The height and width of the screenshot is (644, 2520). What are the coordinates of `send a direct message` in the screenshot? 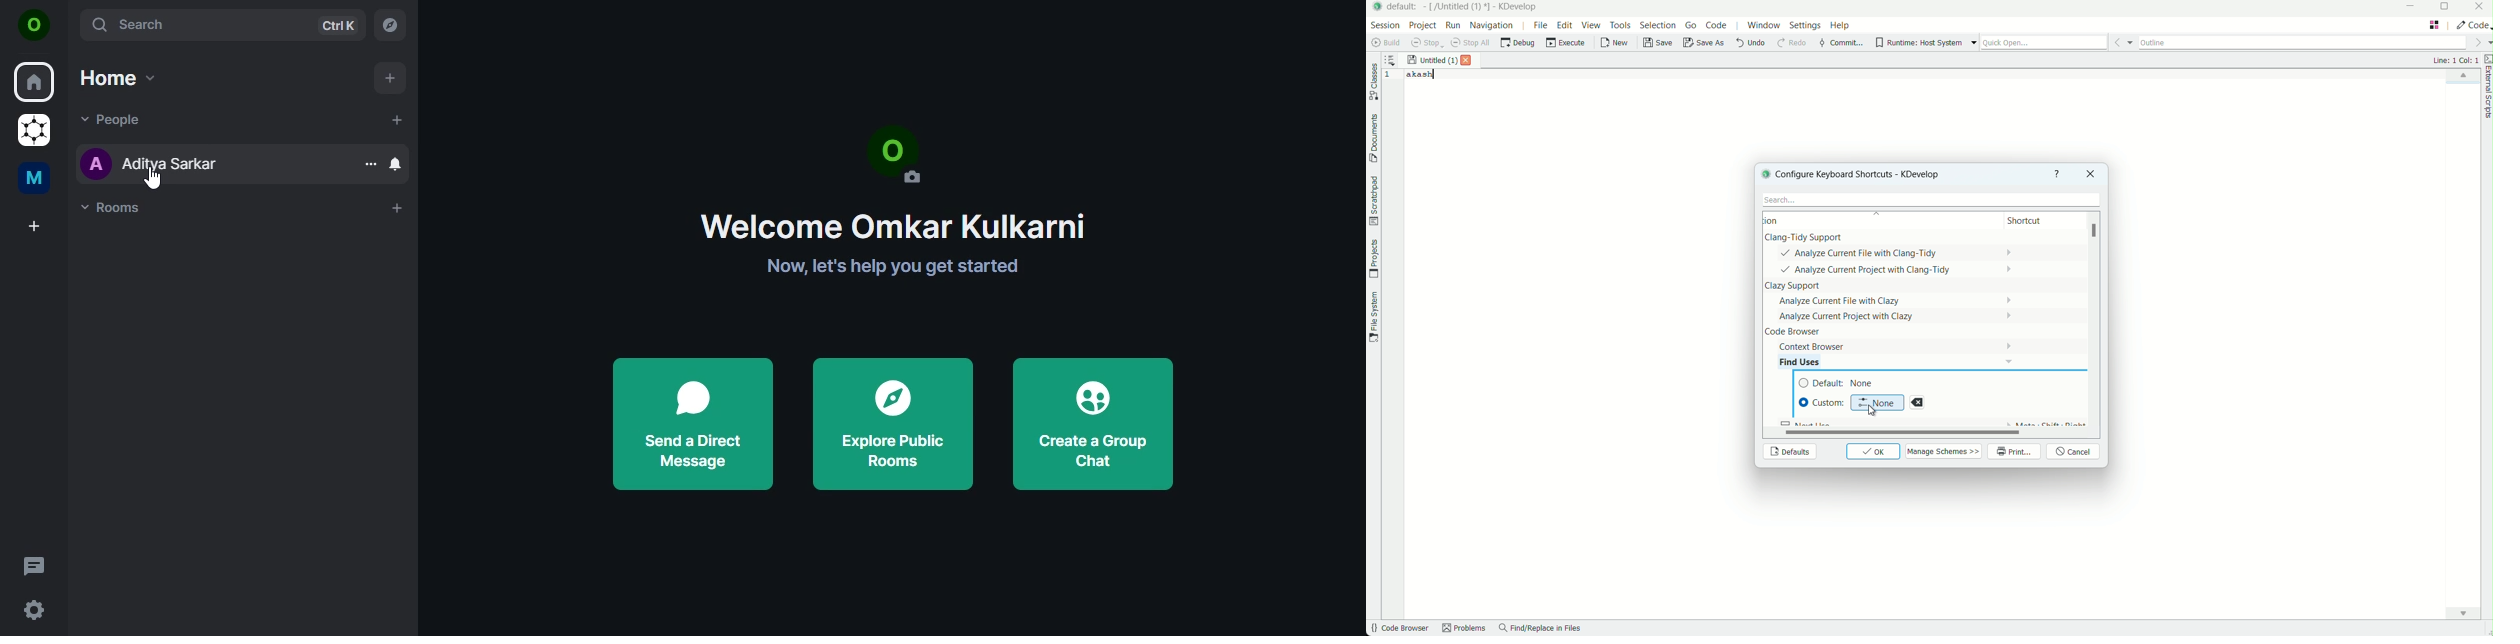 It's located at (692, 419).